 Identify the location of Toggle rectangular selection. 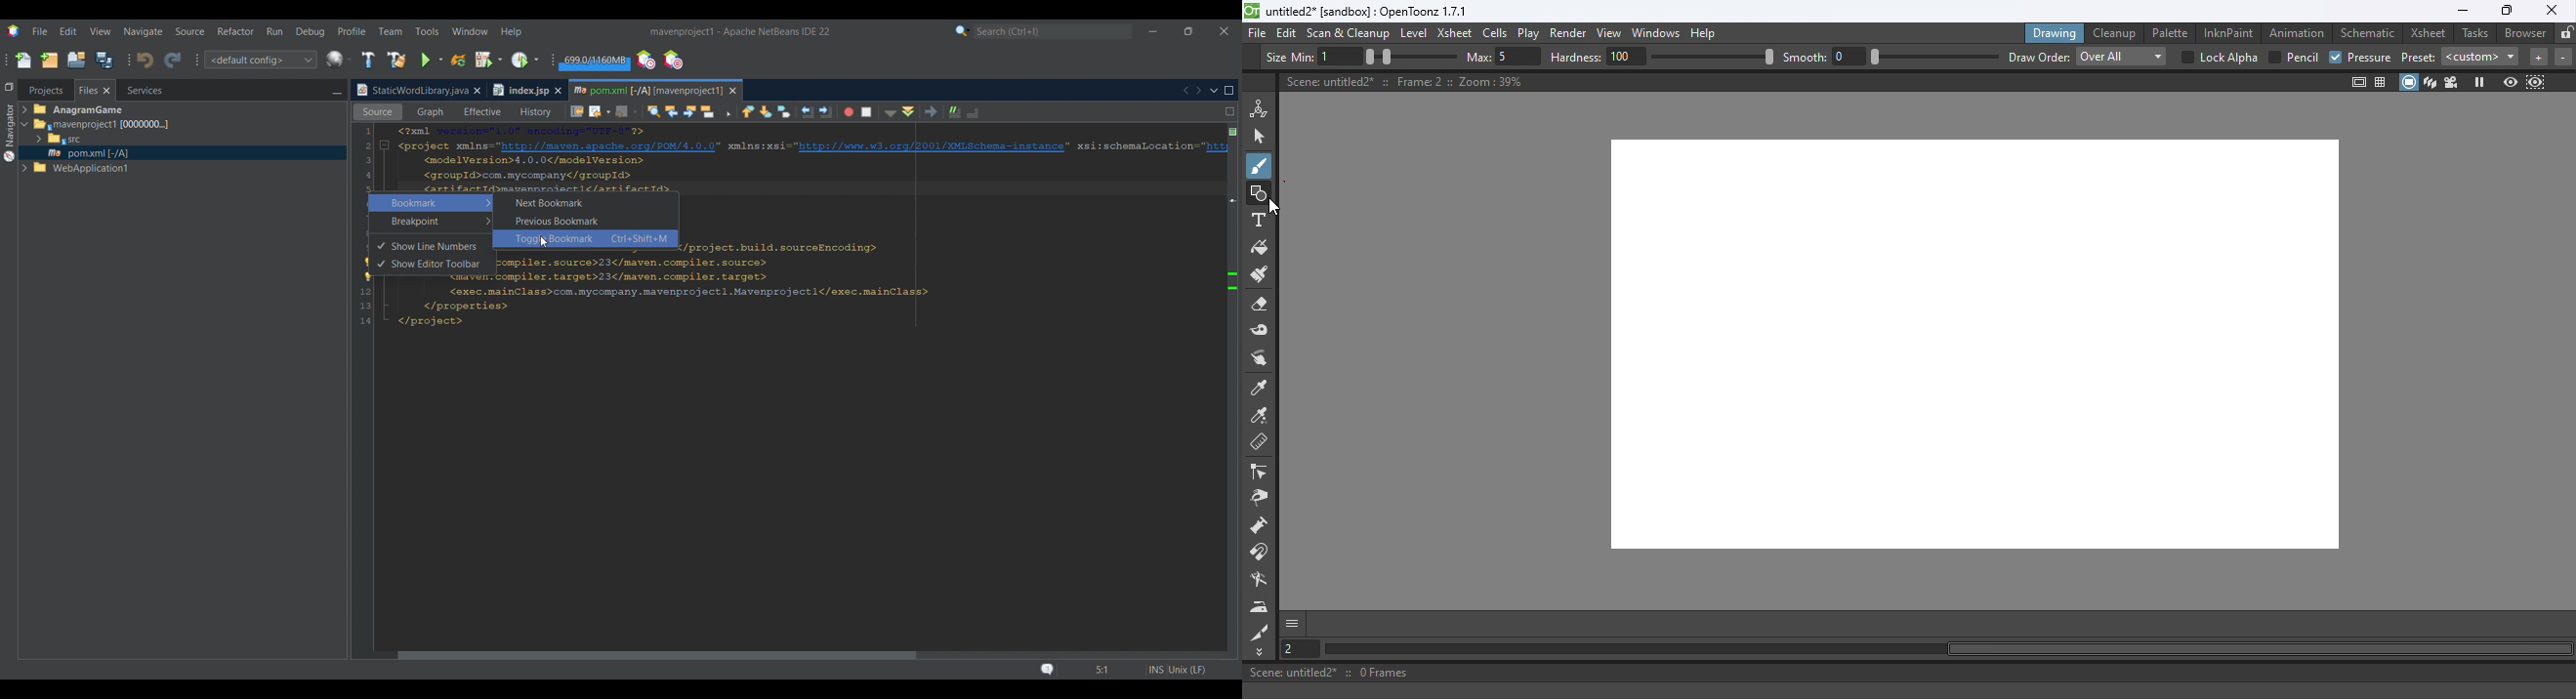
(728, 113).